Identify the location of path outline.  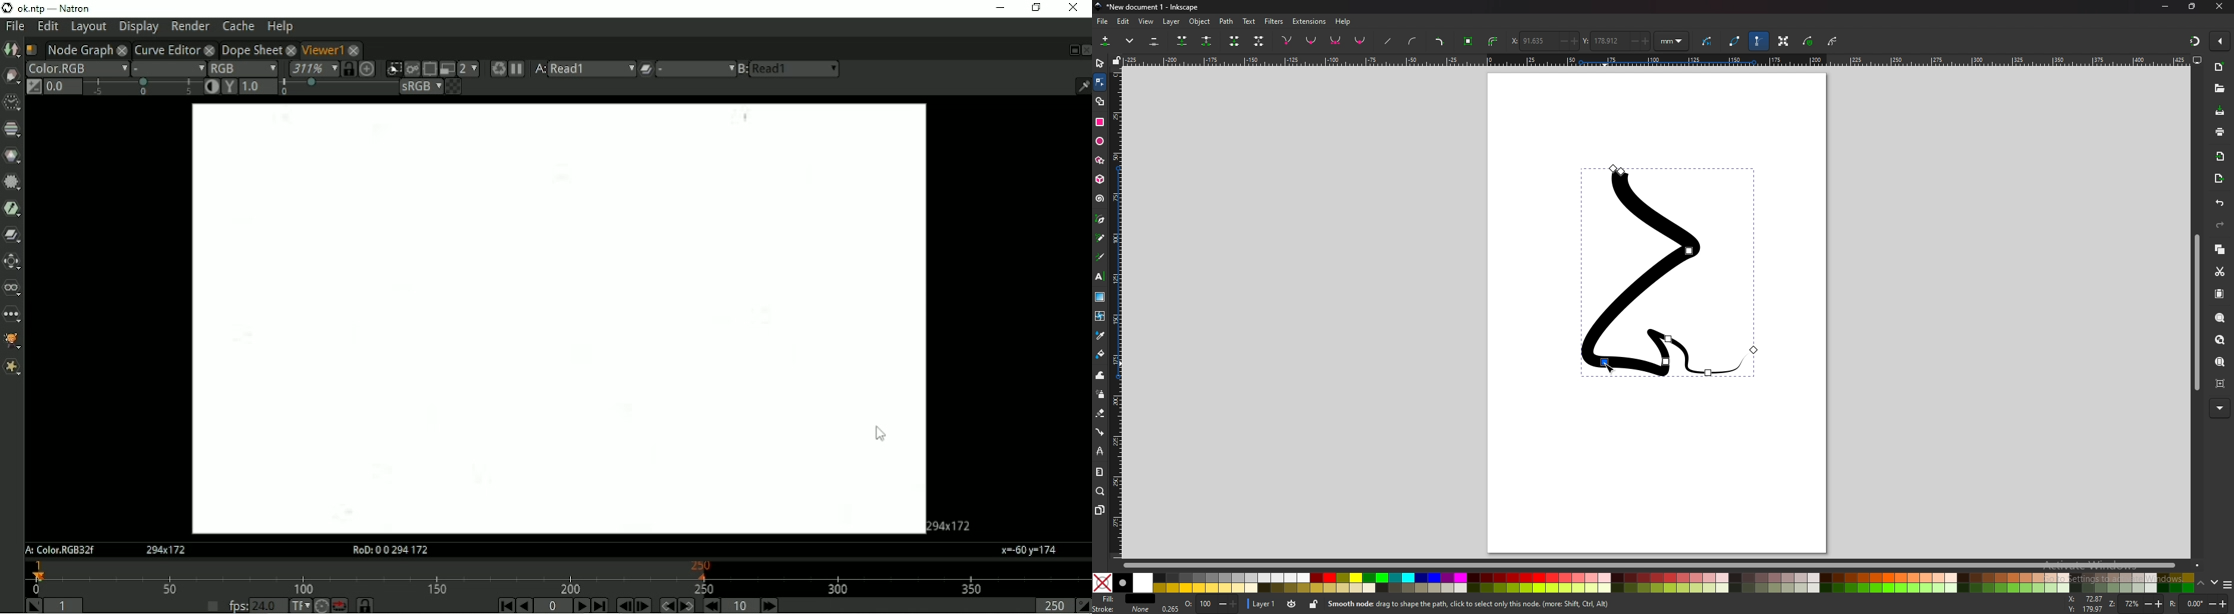
(1736, 41).